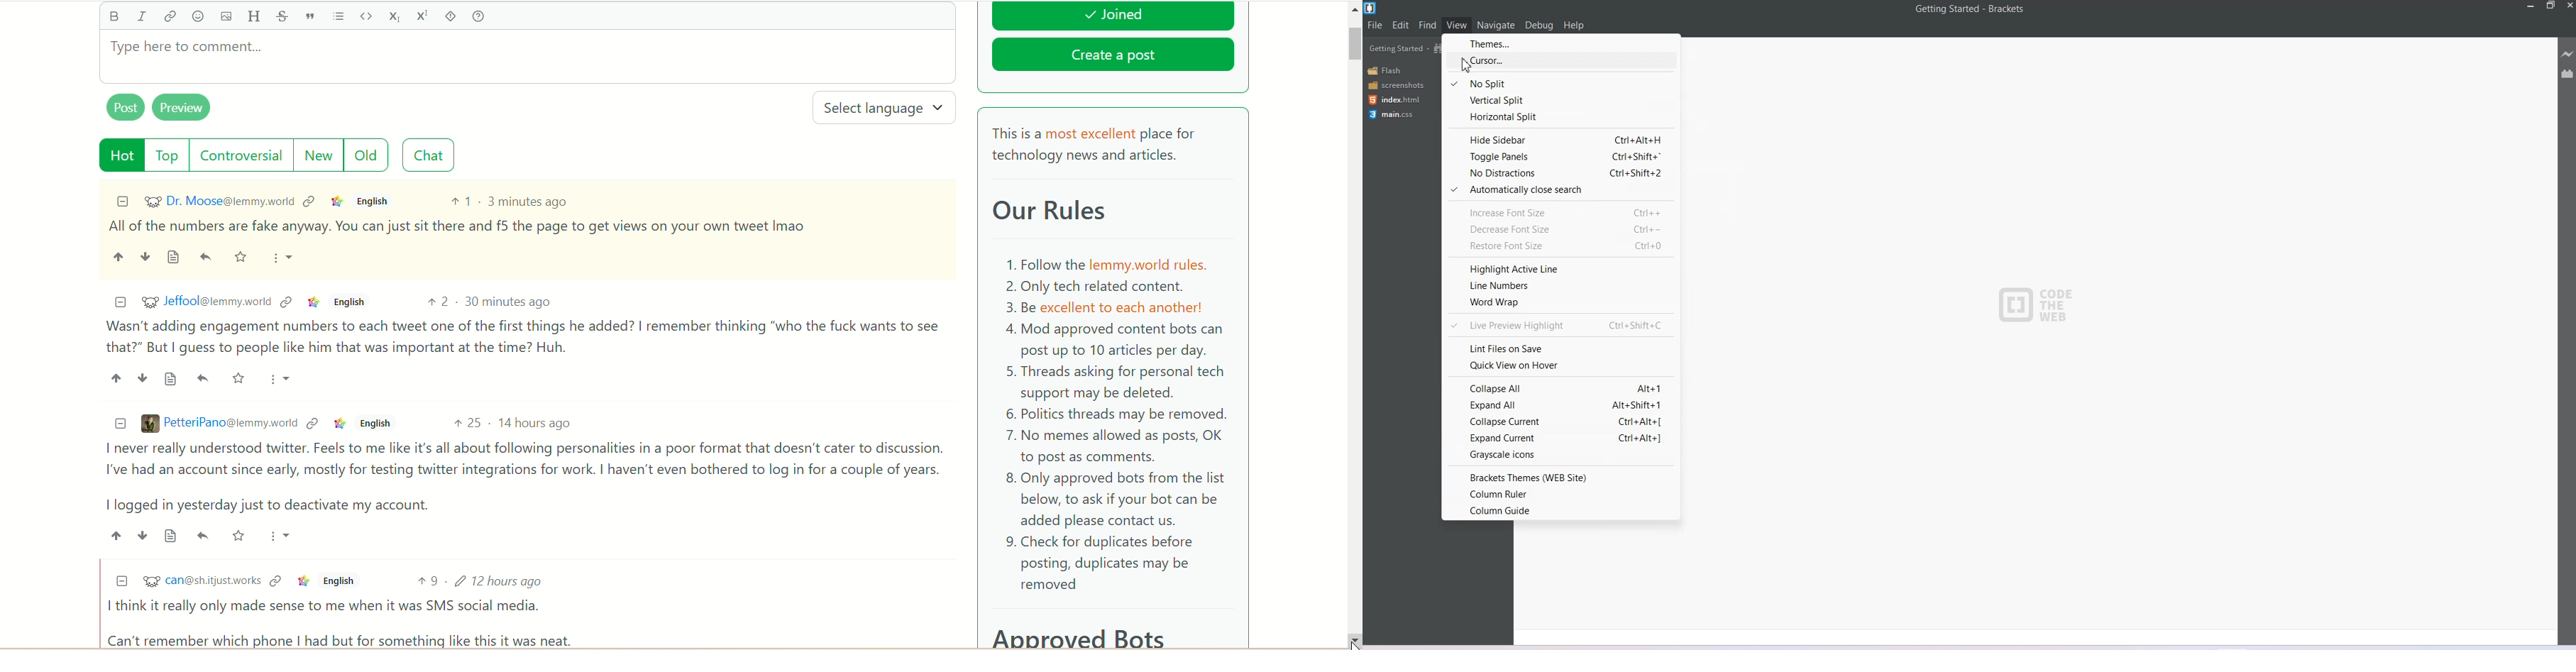 This screenshot has height=672, width=2576. What do you see at coordinates (2551, 6) in the screenshot?
I see `Maximize` at bounding box center [2551, 6].